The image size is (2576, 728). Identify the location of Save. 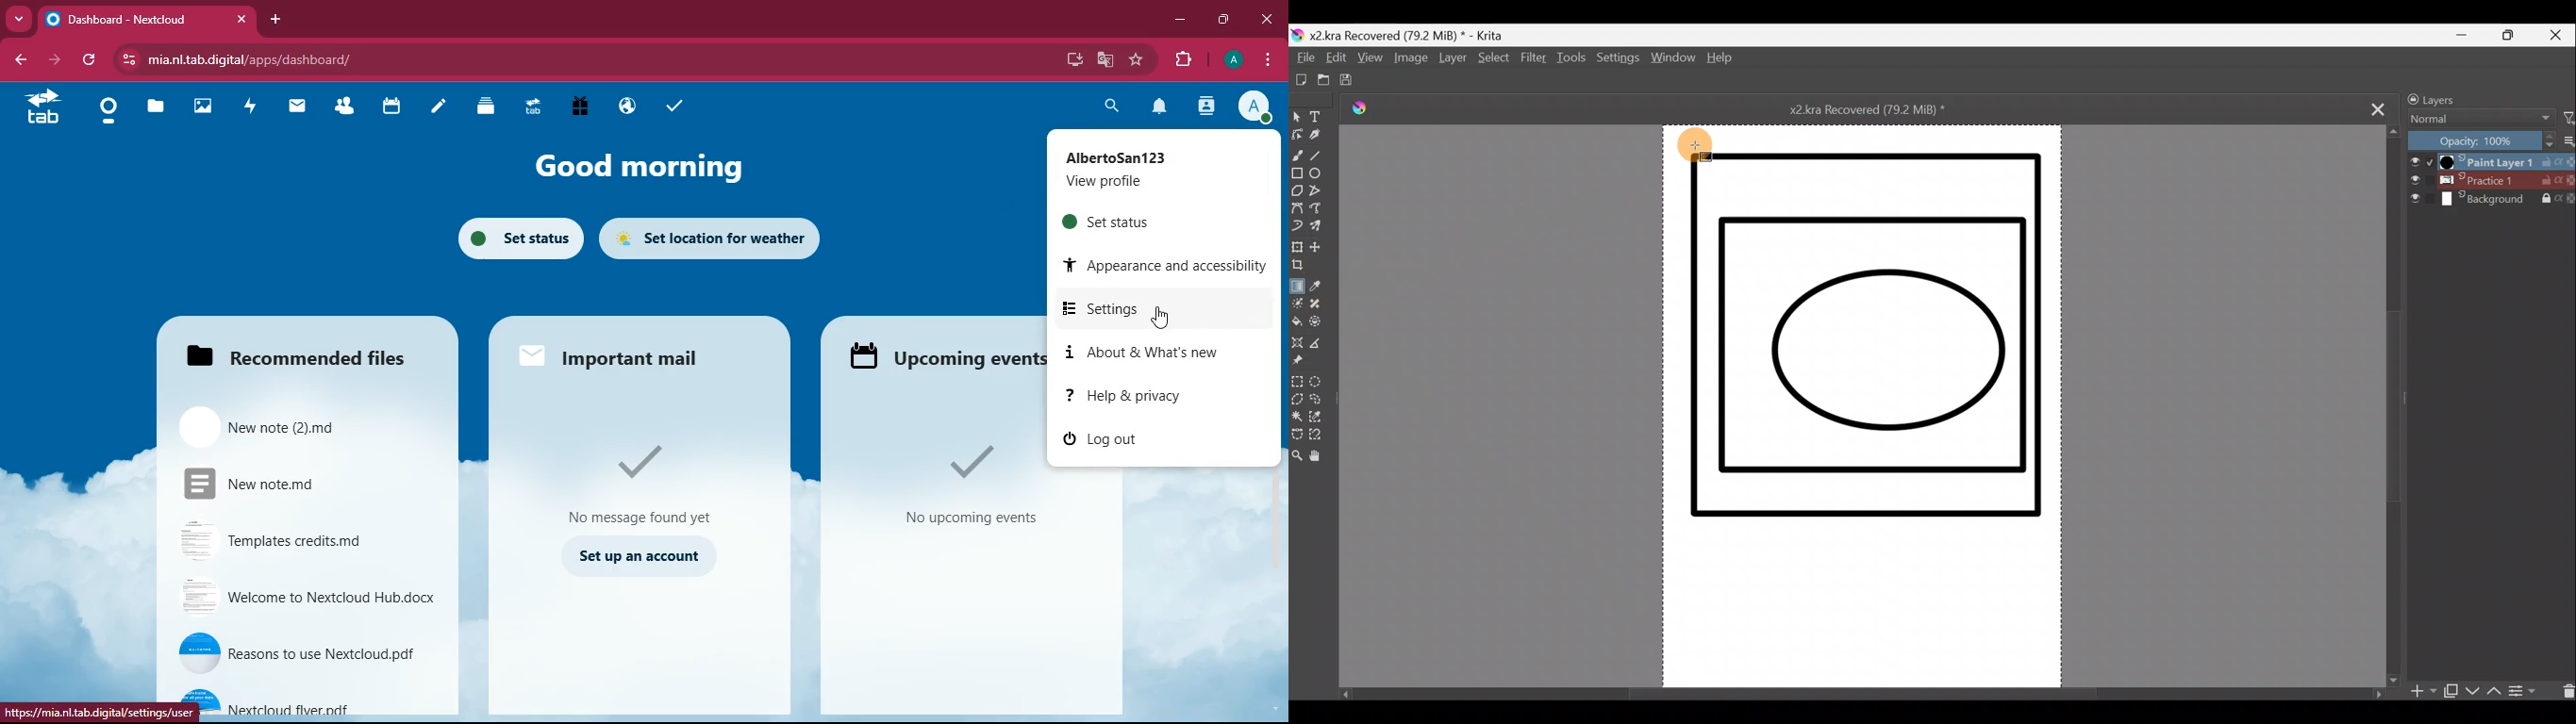
(1352, 81).